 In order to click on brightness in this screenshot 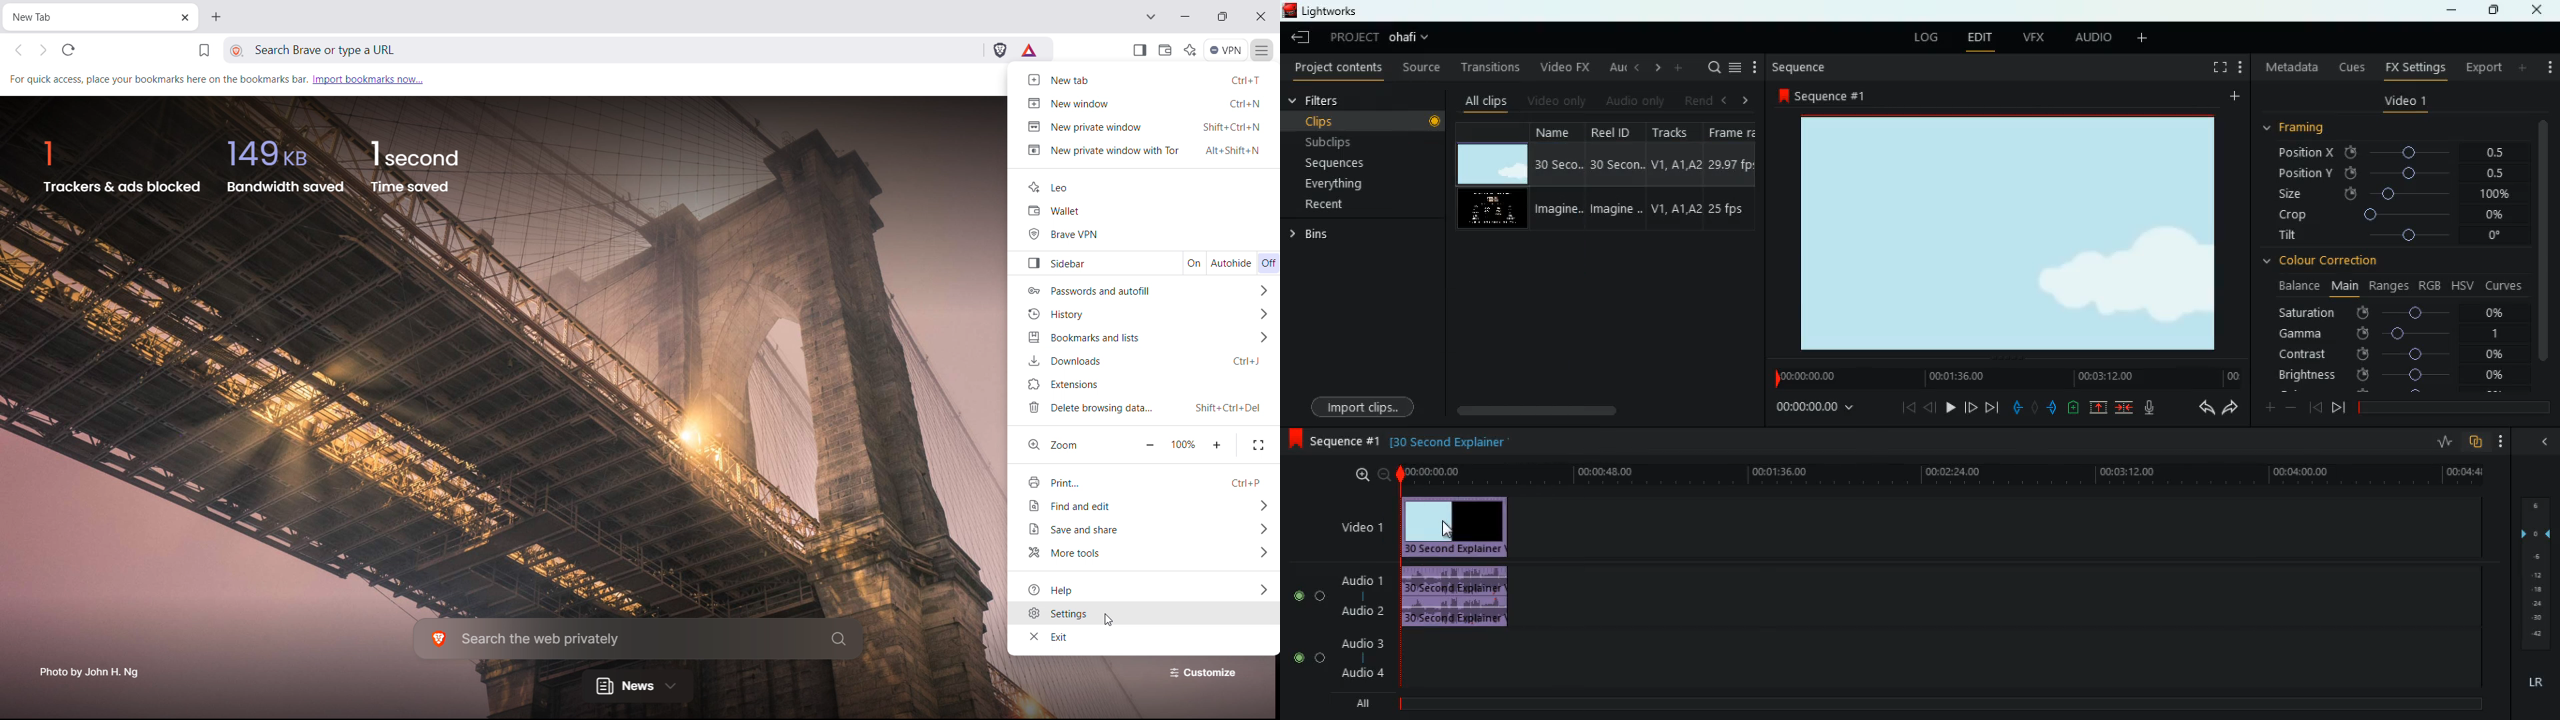, I will do `click(2390, 374)`.